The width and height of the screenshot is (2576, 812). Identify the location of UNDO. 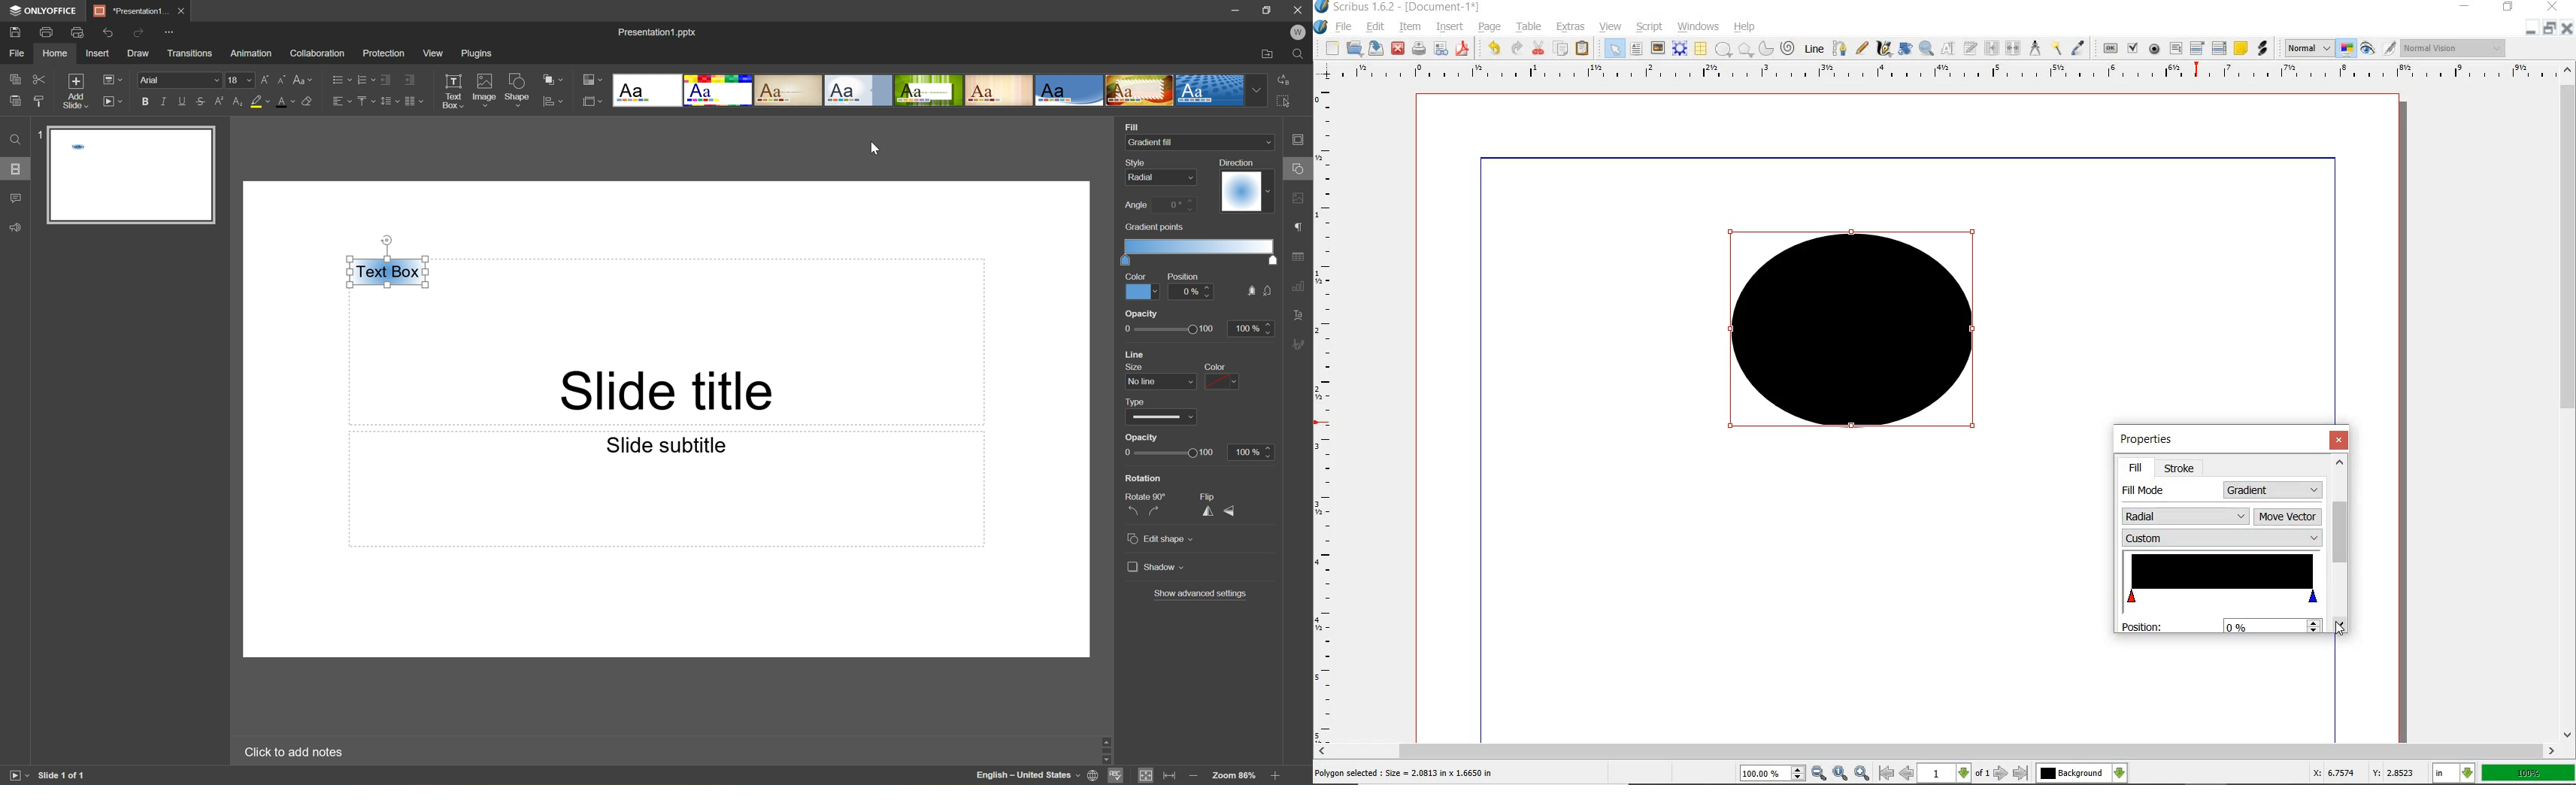
(1494, 48).